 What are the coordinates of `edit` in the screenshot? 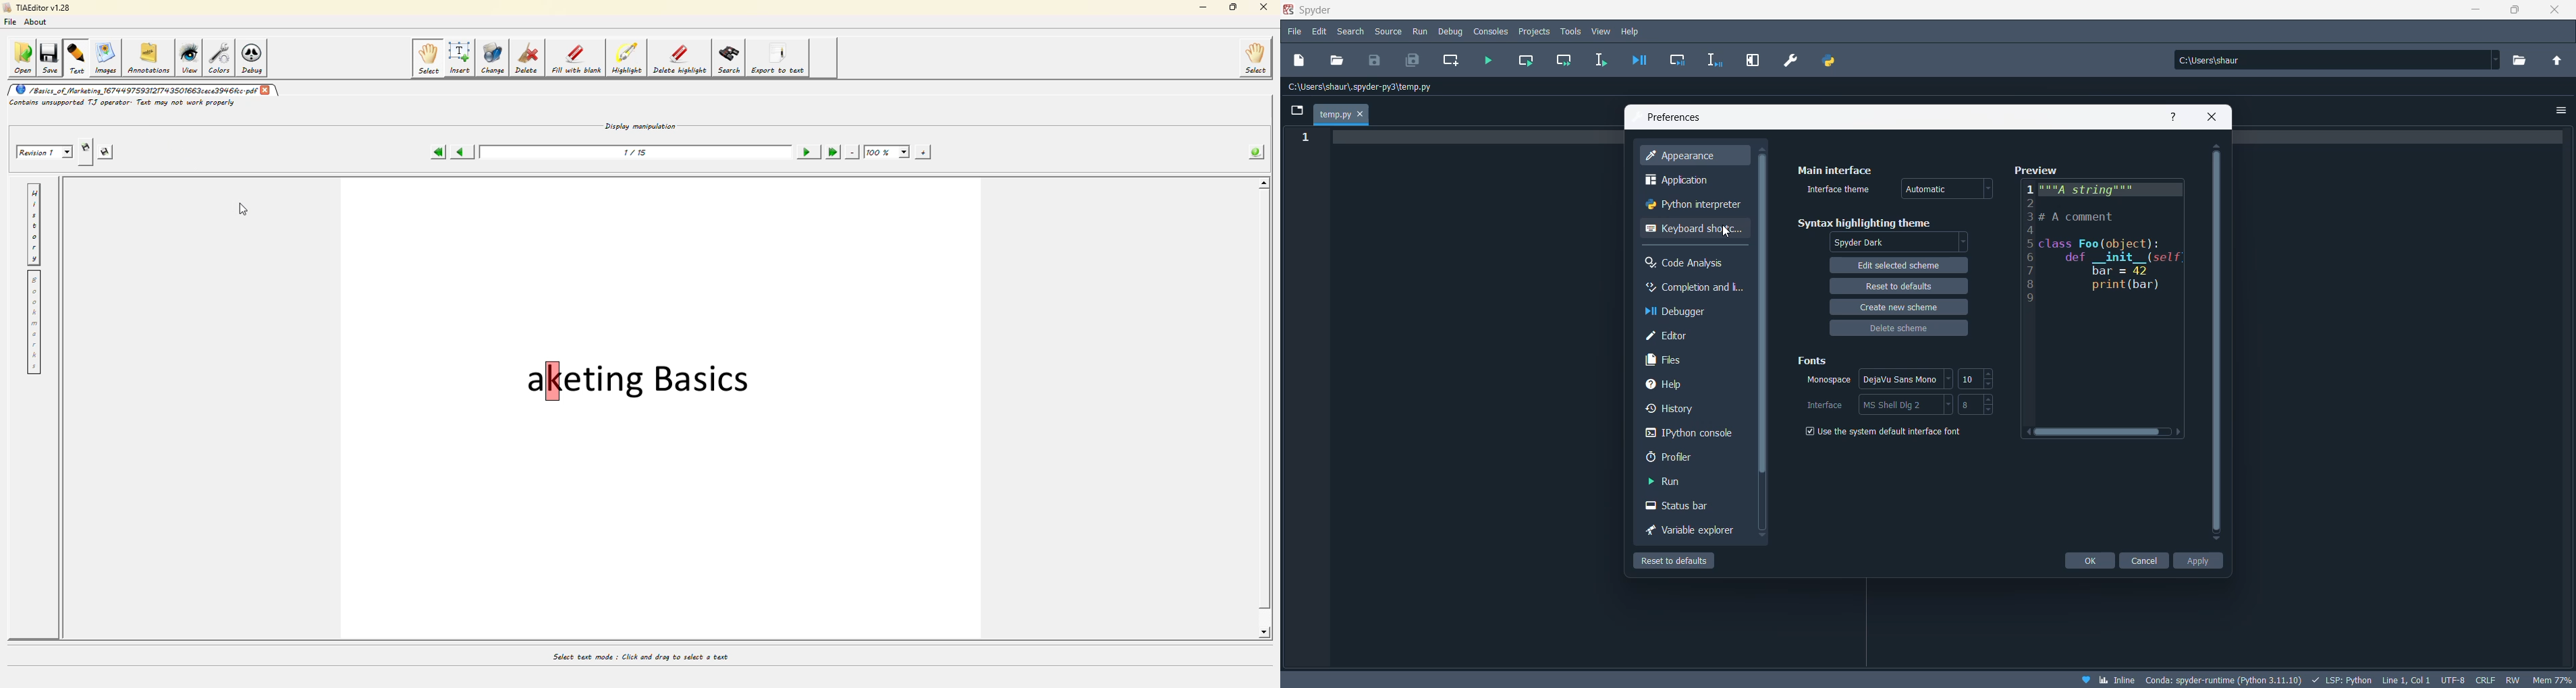 It's located at (1320, 32).